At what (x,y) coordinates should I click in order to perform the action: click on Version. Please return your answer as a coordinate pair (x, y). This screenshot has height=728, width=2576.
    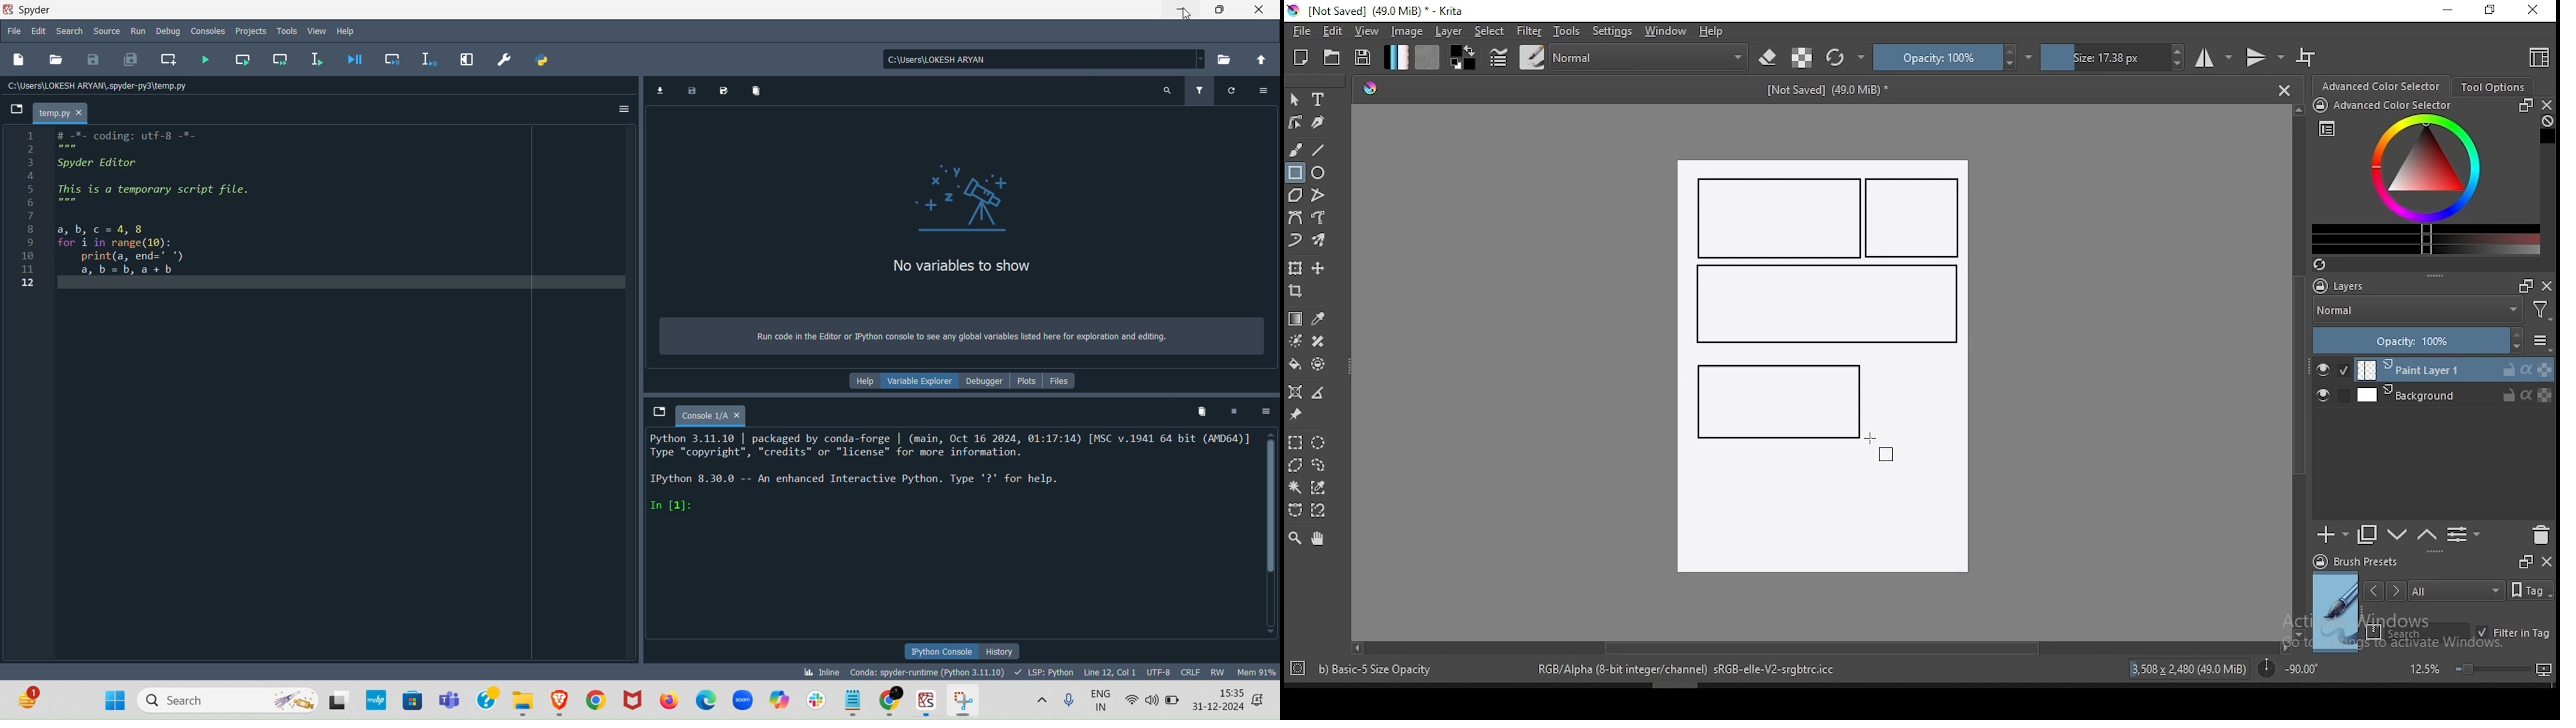
    Looking at the image, I should click on (929, 671).